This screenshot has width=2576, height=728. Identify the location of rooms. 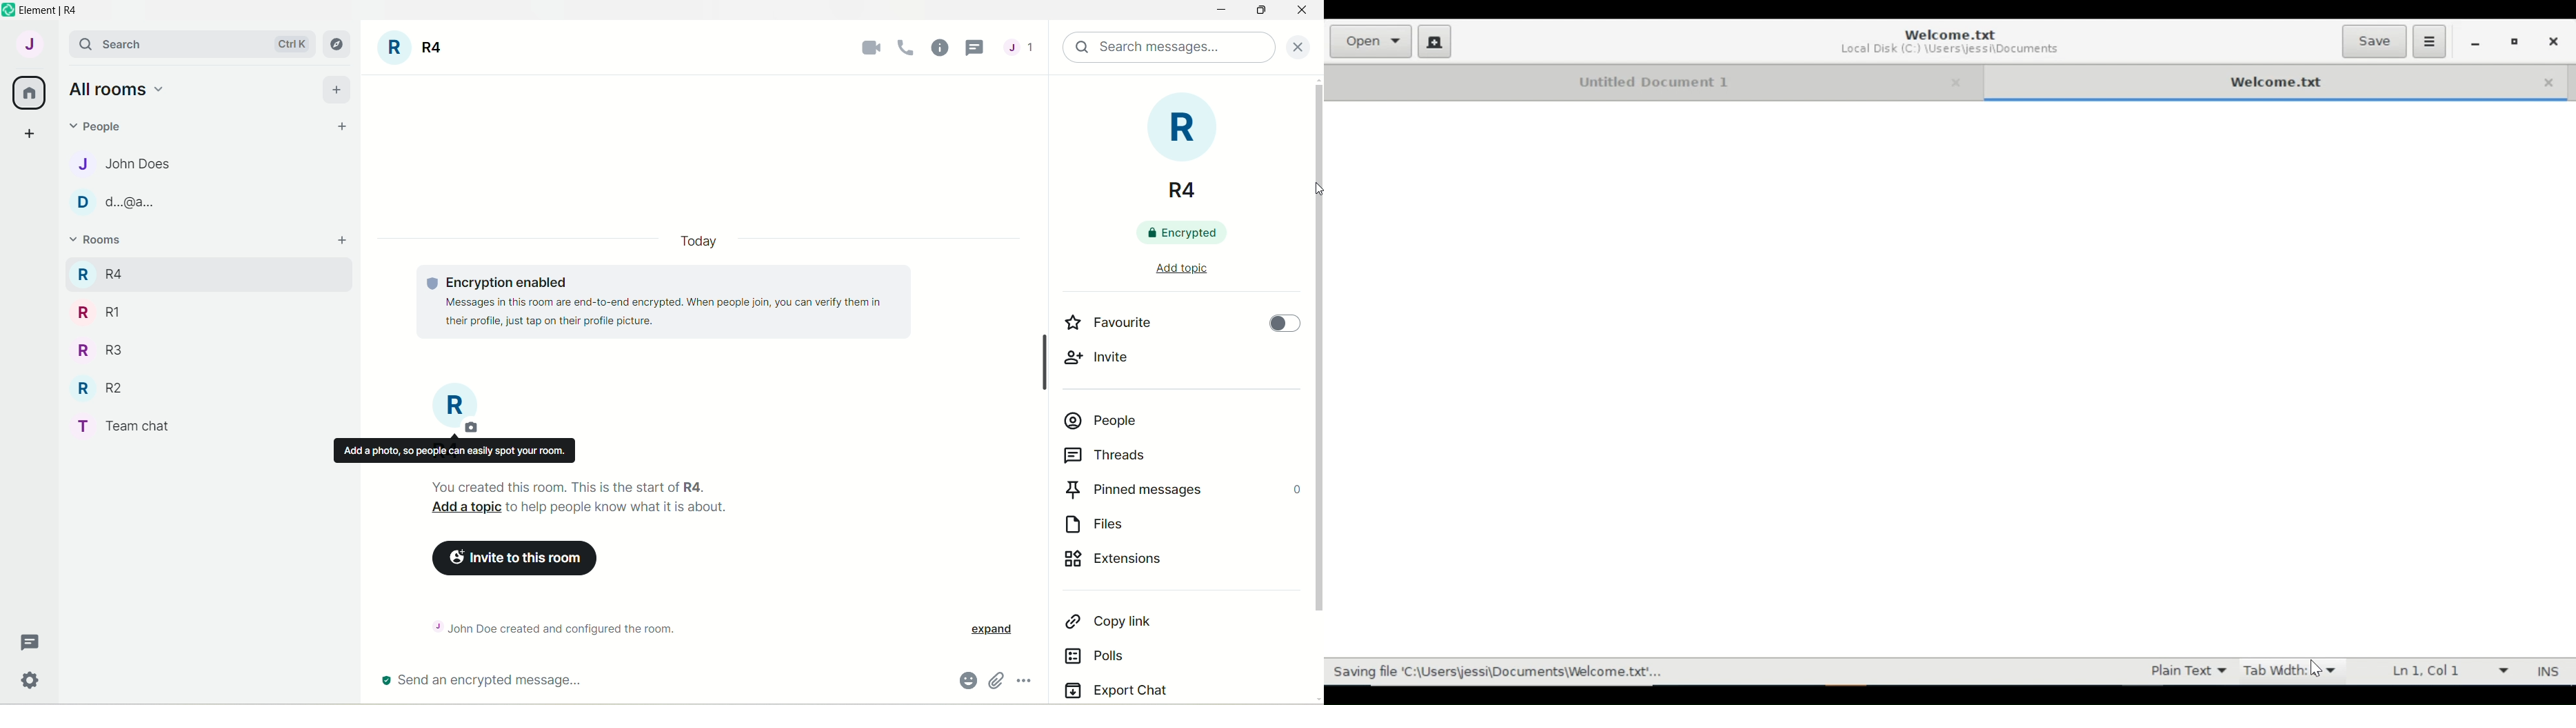
(98, 241).